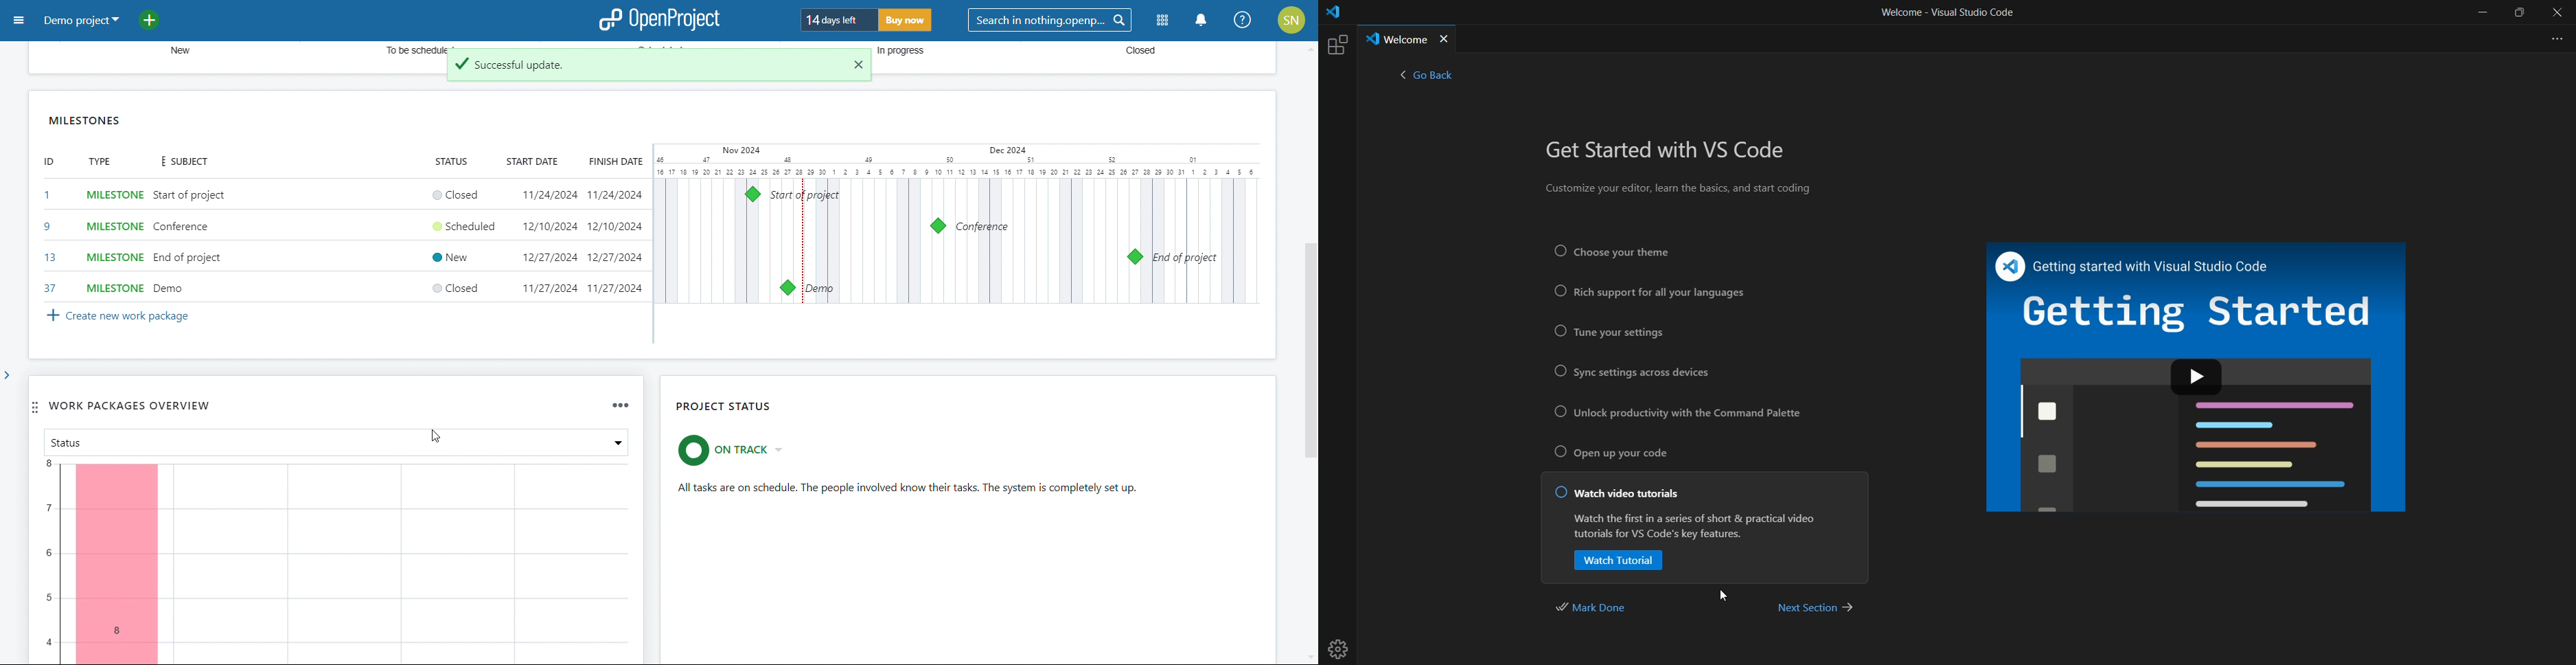  I want to click on close notification, so click(858, 64).